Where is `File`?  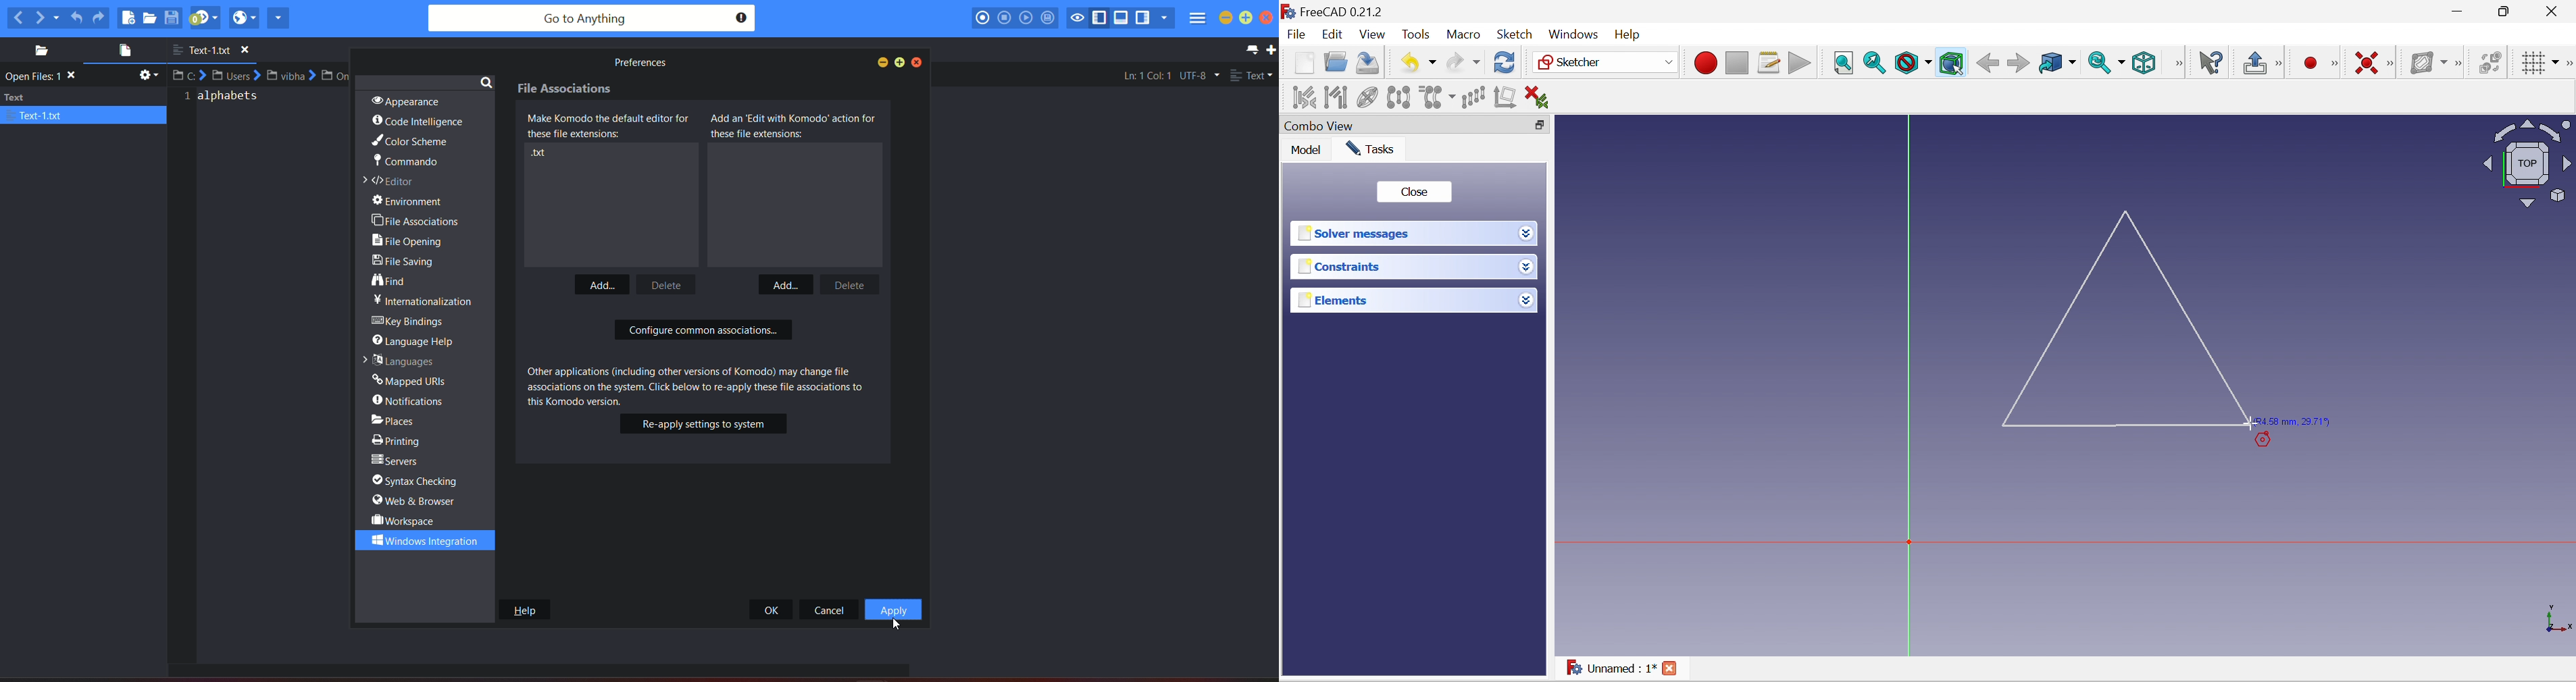
File is located at coordinates (1296, 34).